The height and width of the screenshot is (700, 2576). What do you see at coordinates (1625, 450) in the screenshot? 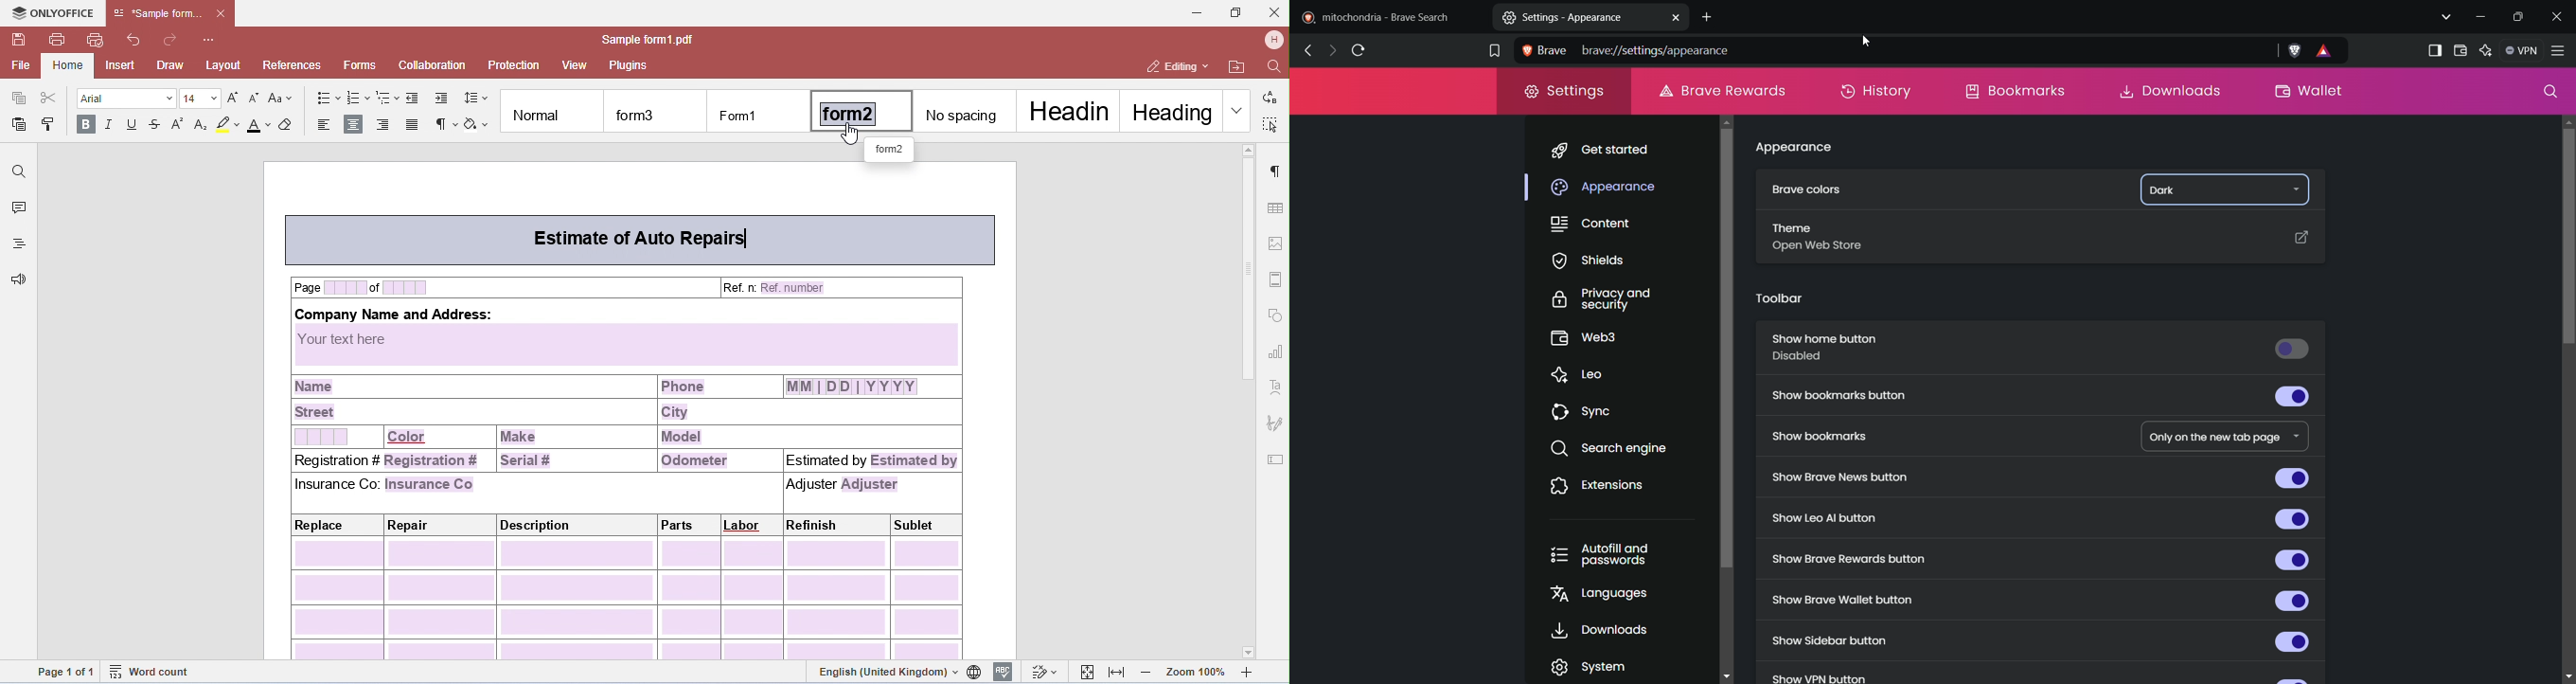
I see `search engine` at bounding box center [1625, 450].